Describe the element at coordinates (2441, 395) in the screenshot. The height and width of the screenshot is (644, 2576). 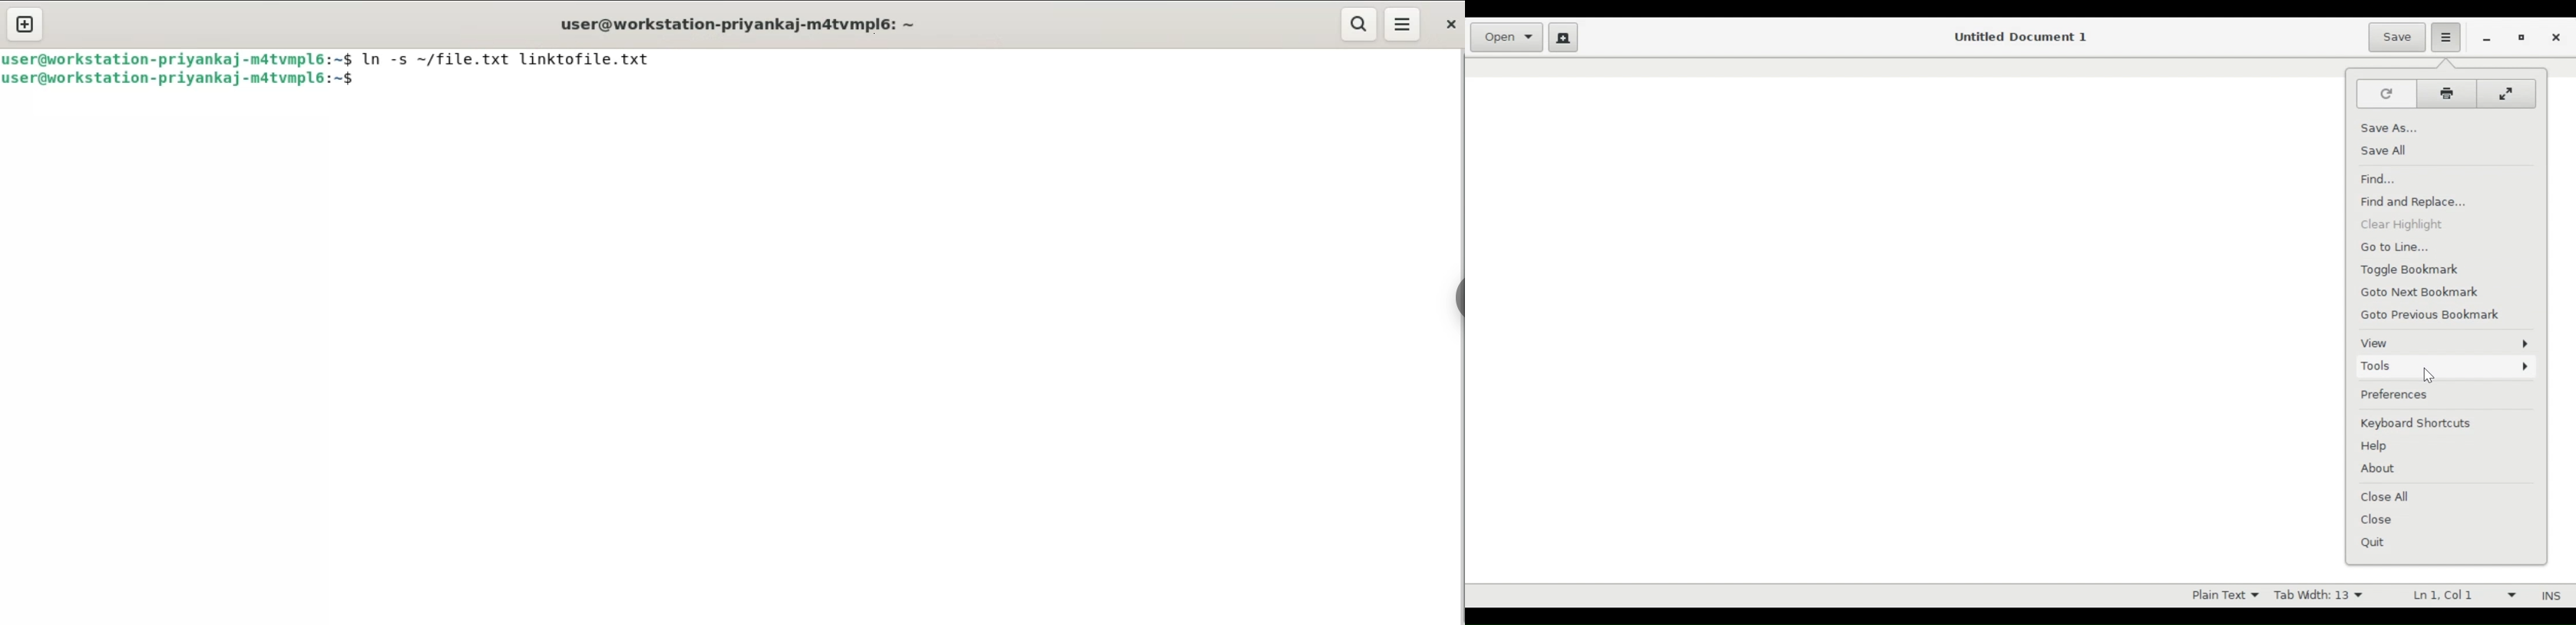
I see `Preferences` at that location.